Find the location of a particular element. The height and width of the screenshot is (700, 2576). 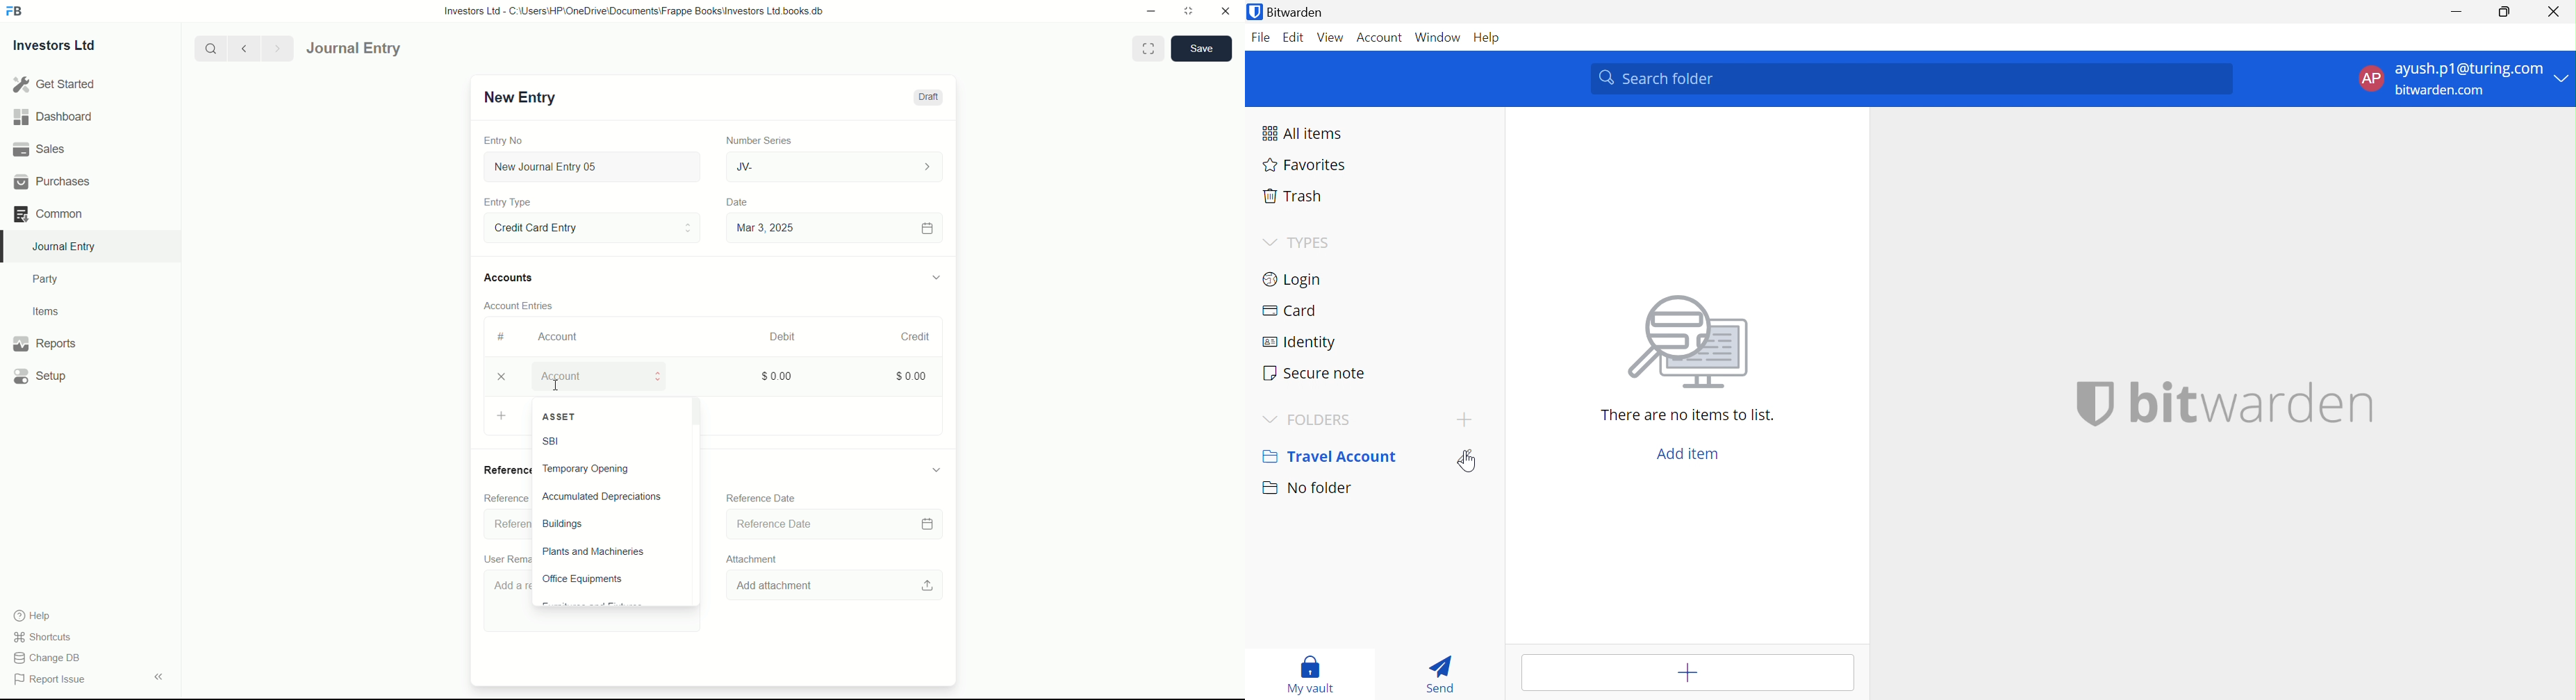

cursor is located at coordinates (1469, 463).